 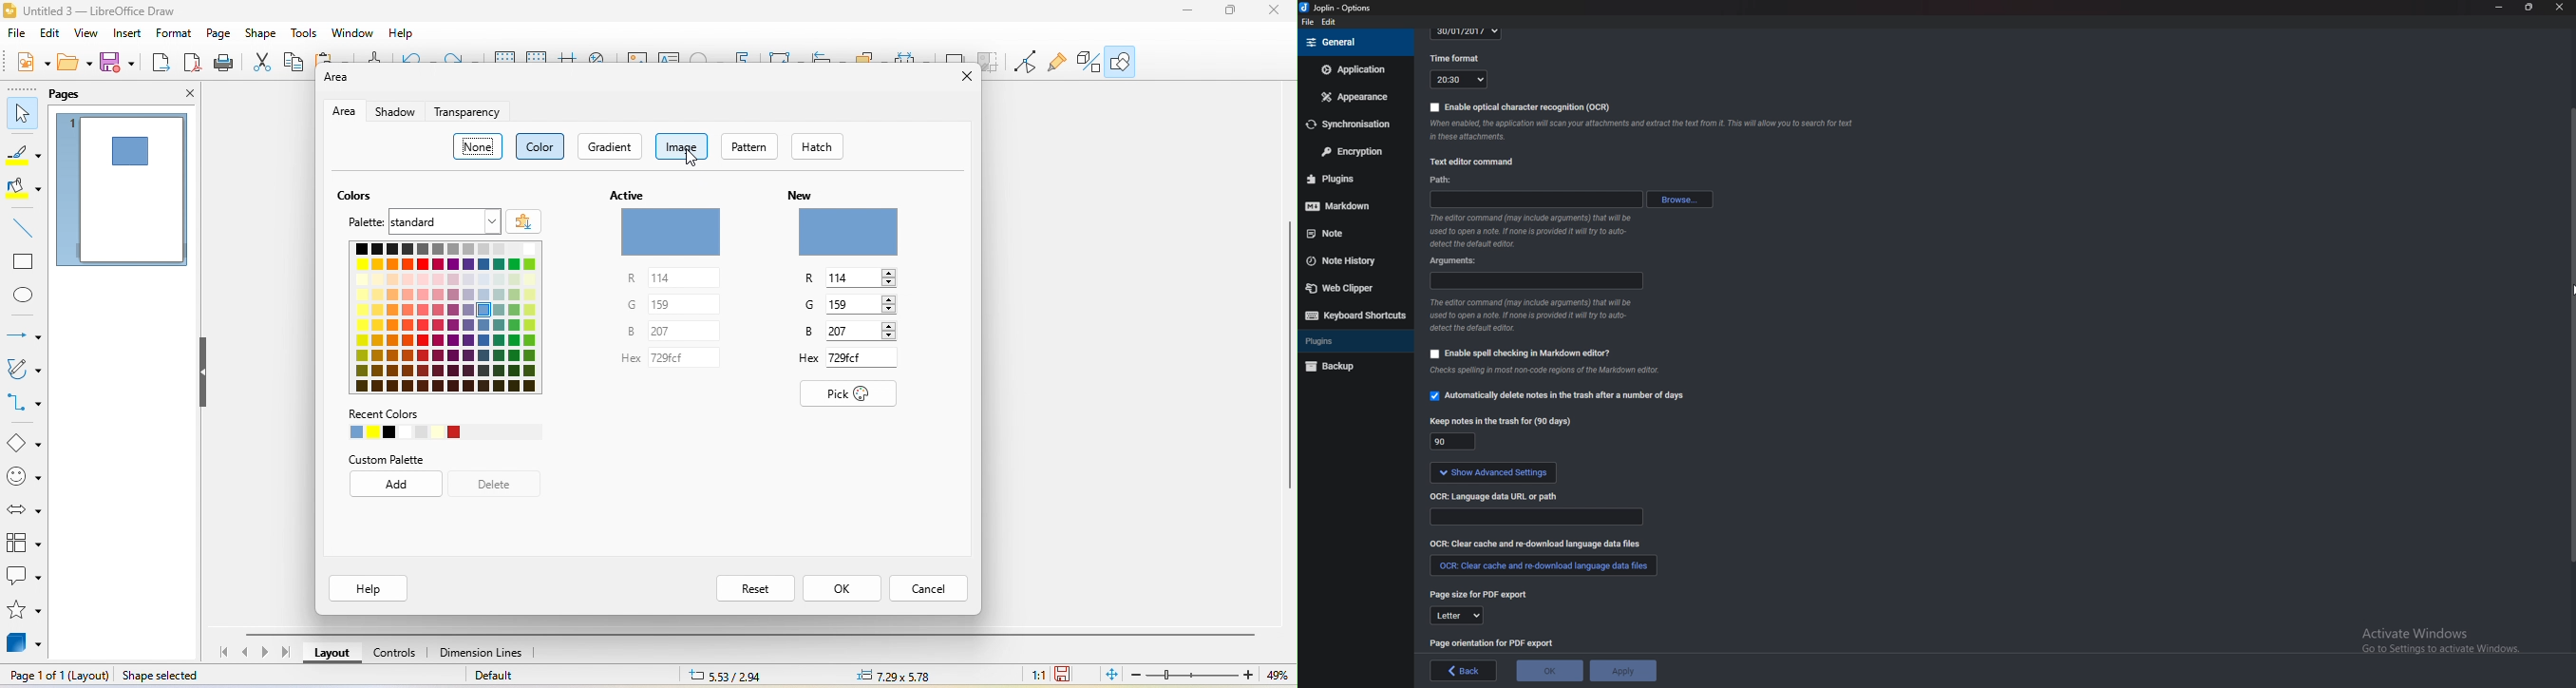 What do you see at coordinates (1329, 23) in the screenshot?
I see `edit` at bounding box center [1329, 23].